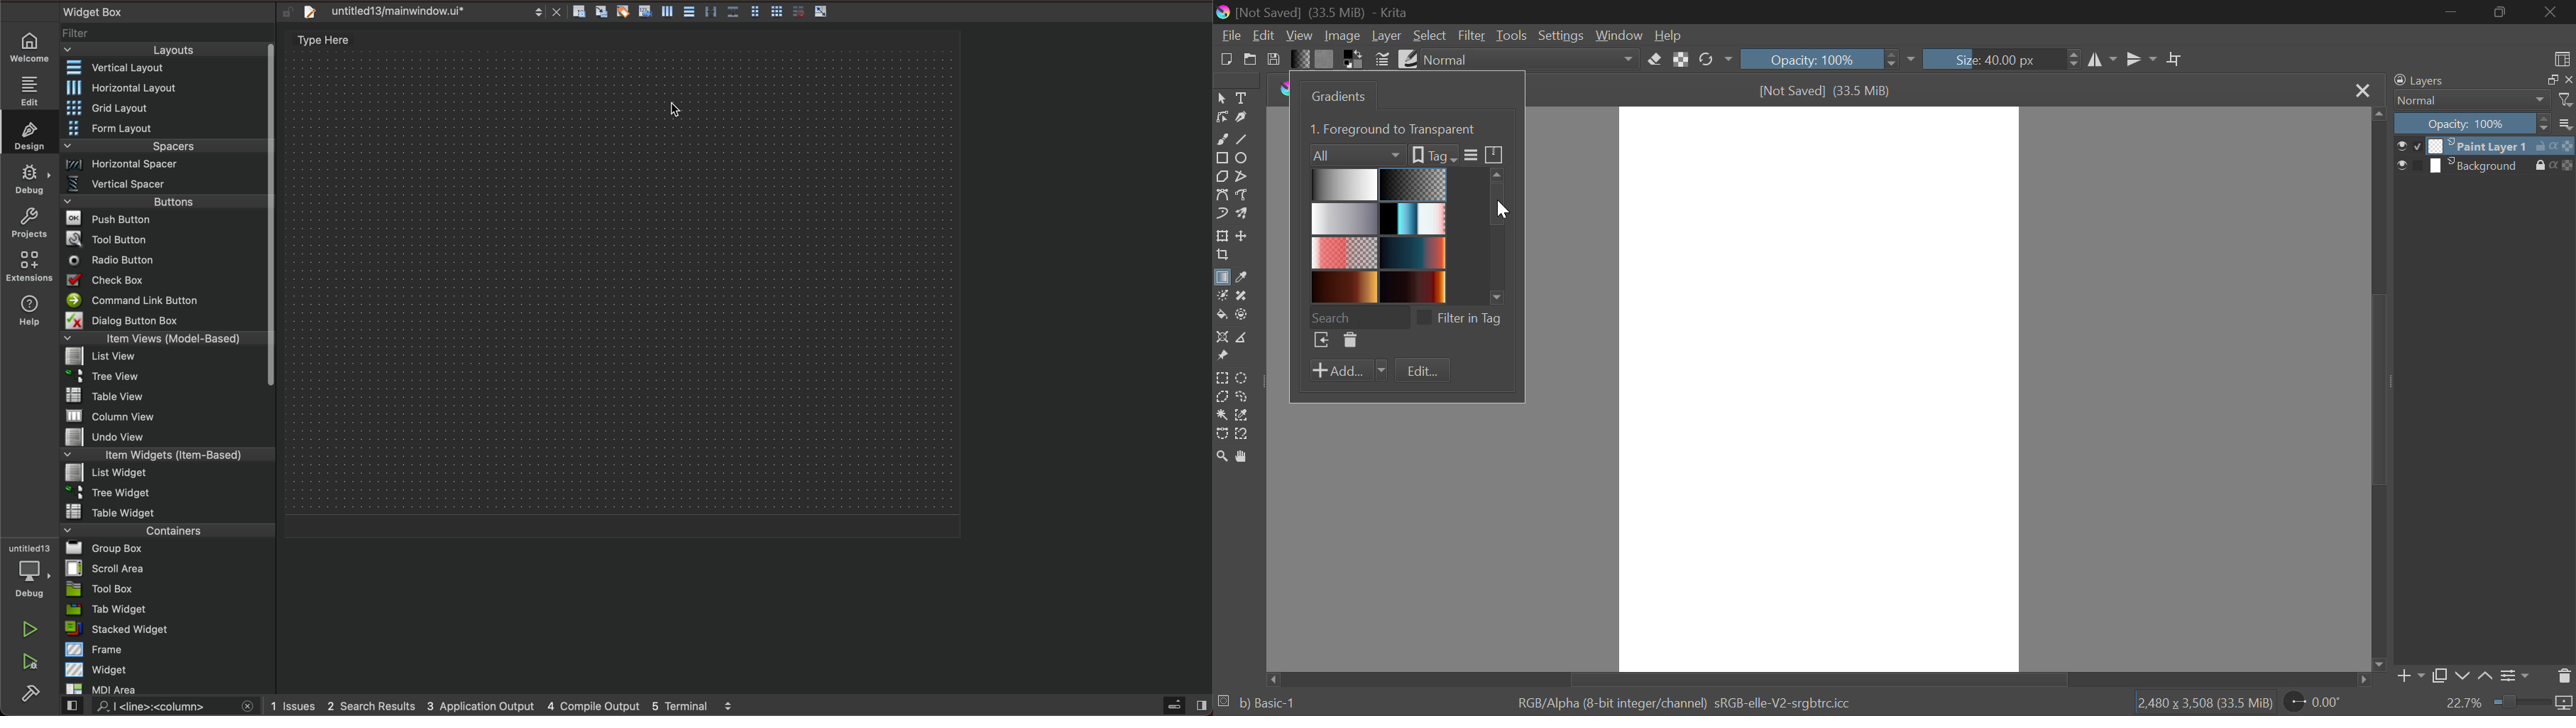 The width and height of the screenshot is (2576, 728). I want to click on Open, so click(1250, 59).